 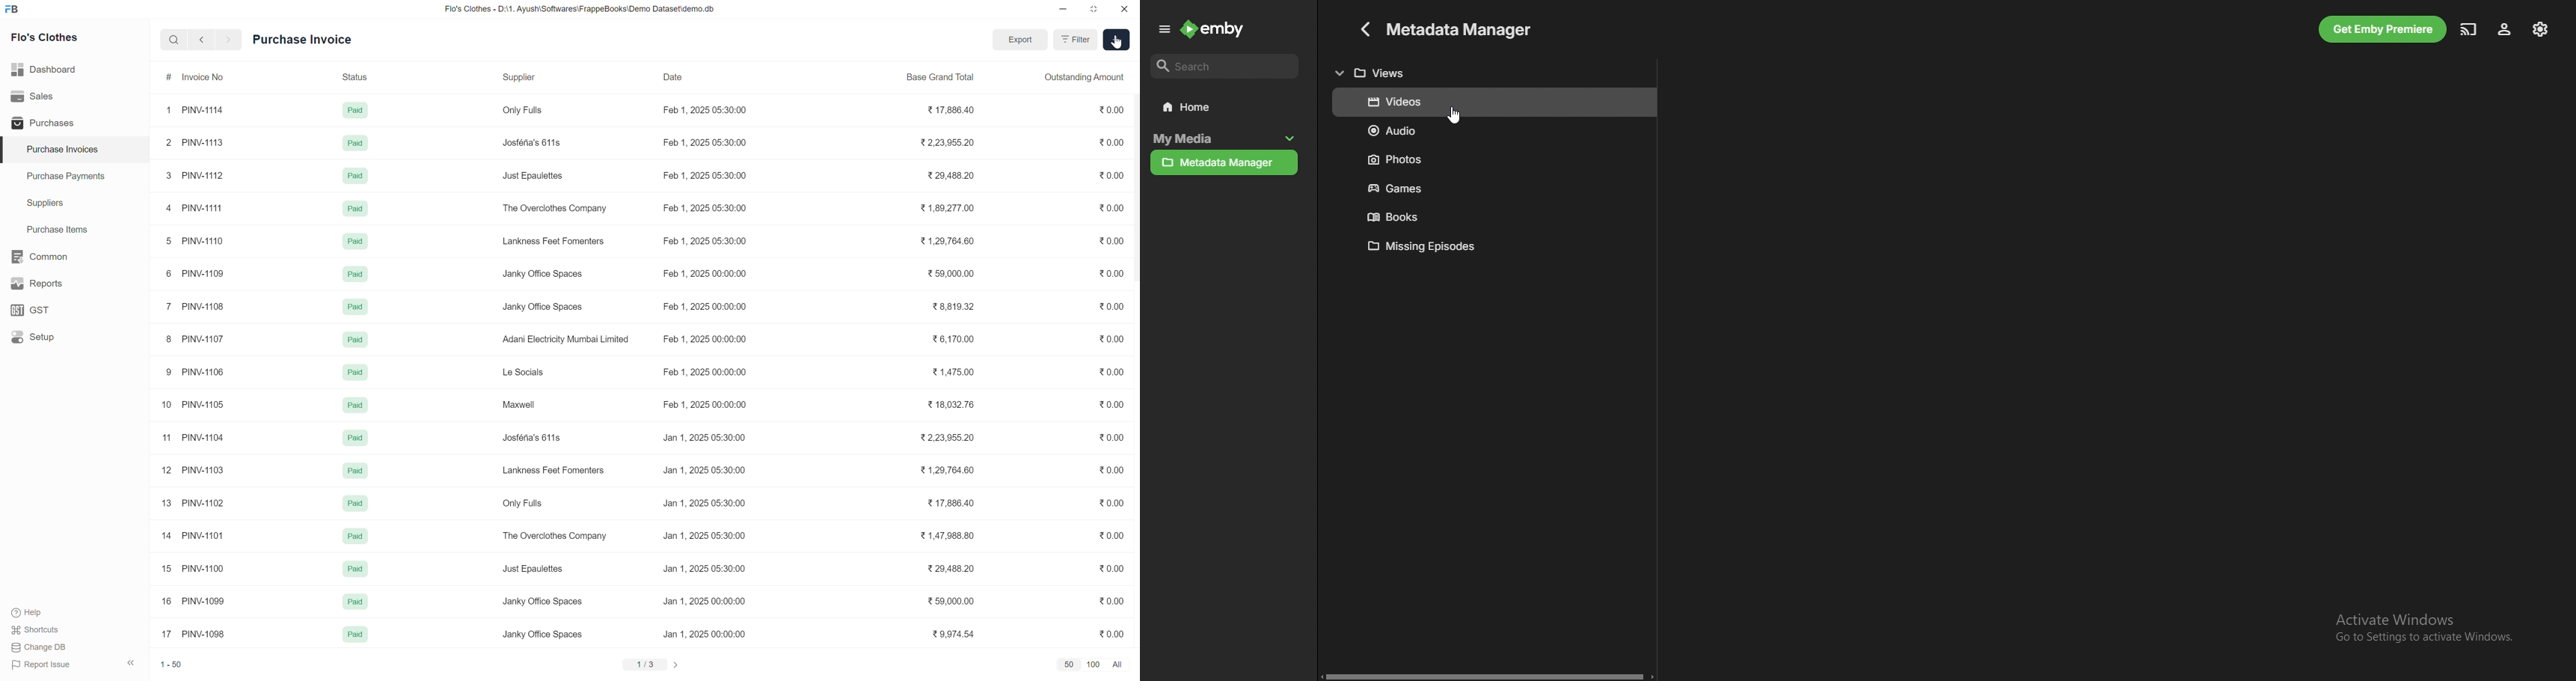 What do you see at coordinates (1112, 174) in the screenshot?
I see `0.00` at bounding box center [1112, 174].